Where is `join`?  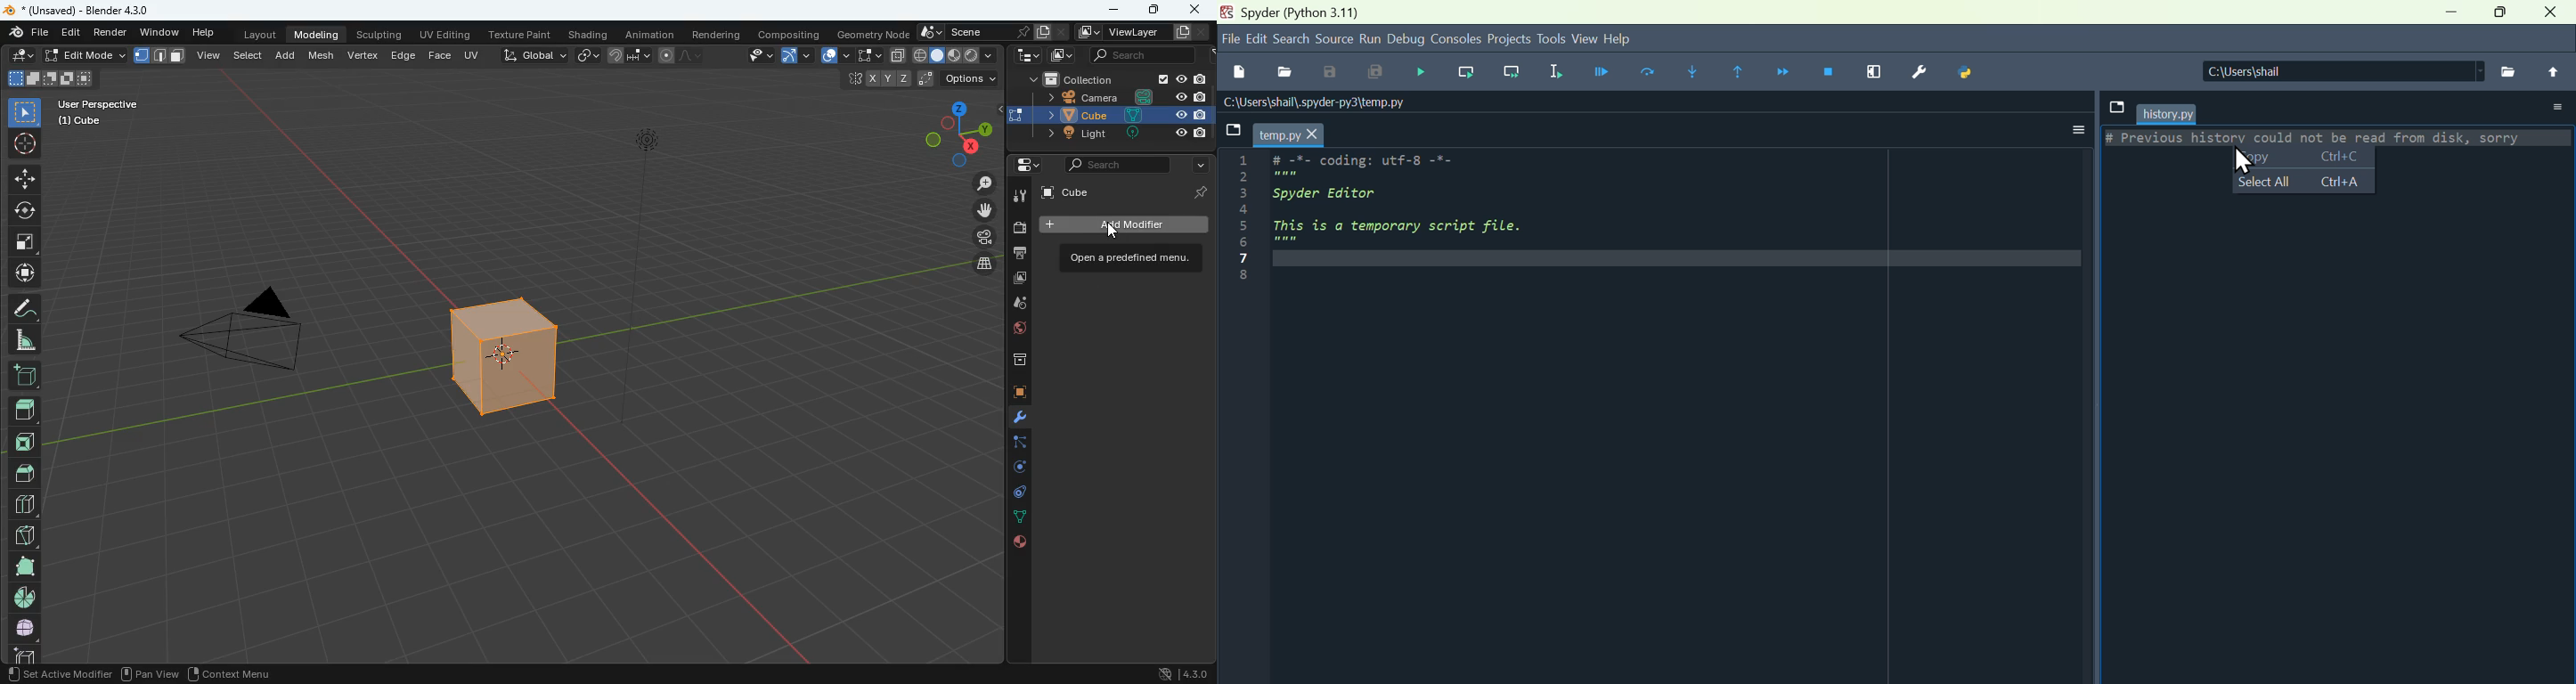 join is located at coordinates (626, 54).